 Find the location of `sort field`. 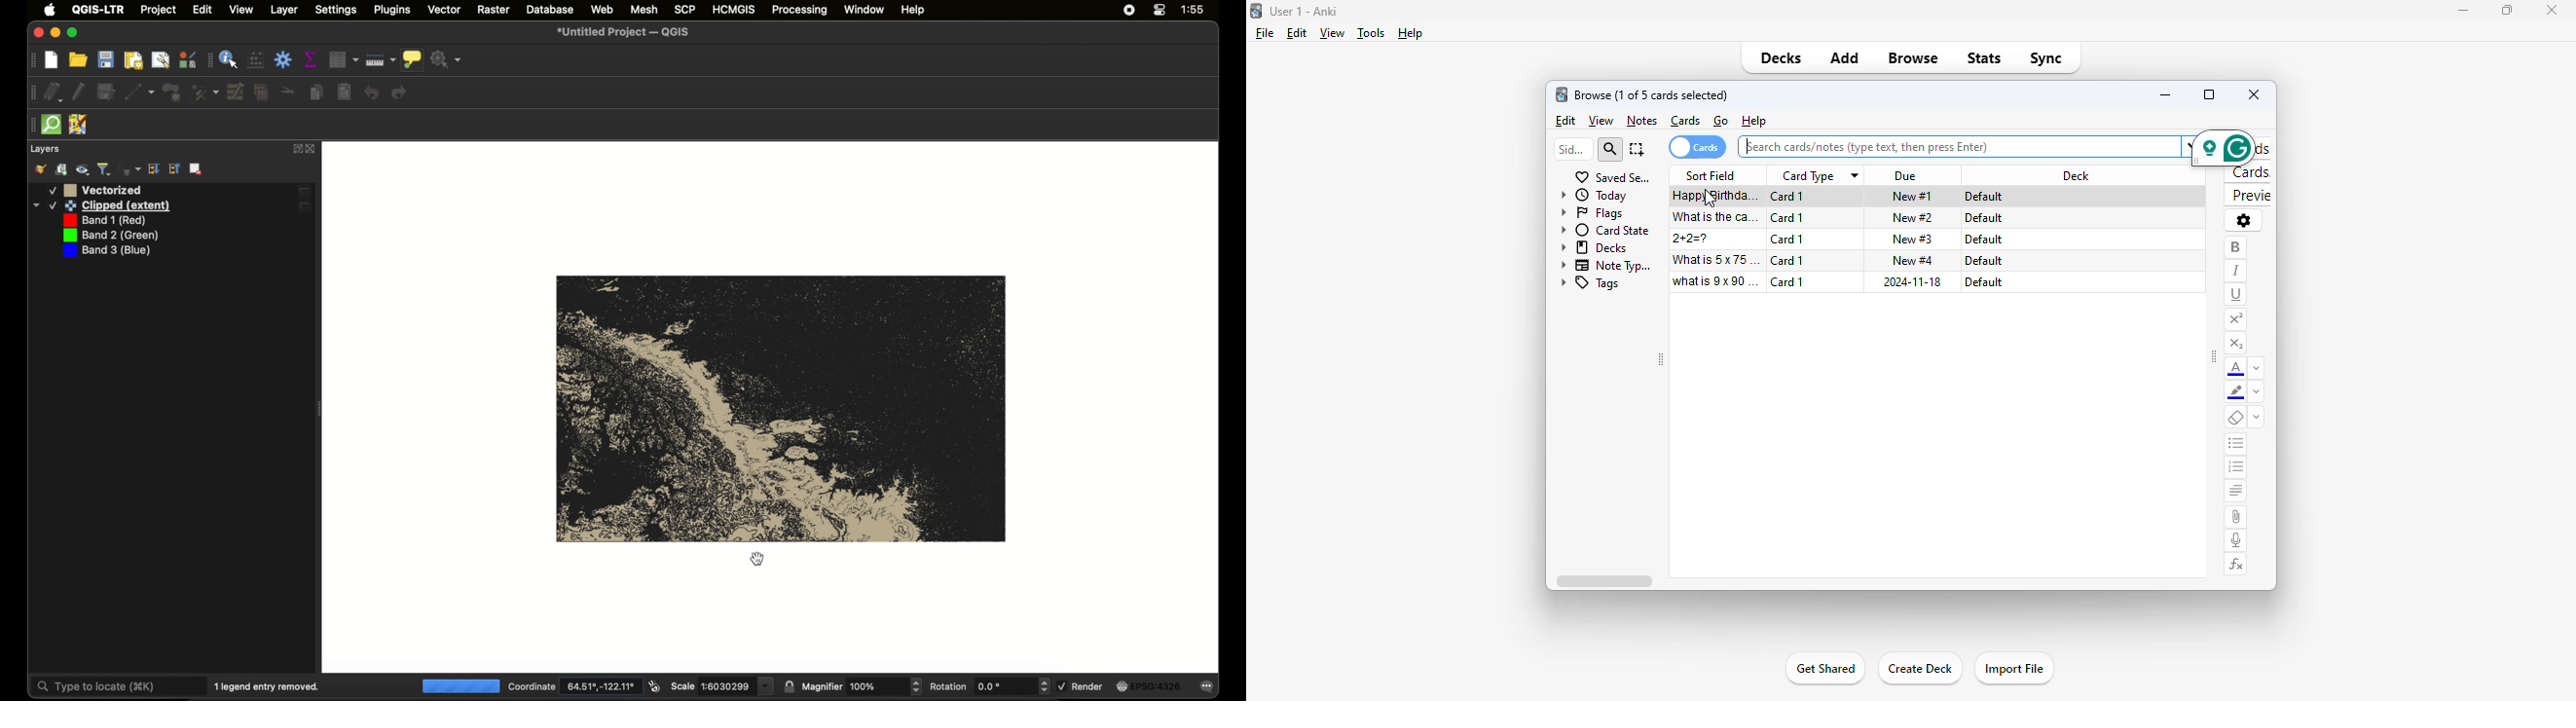

sort field is located at coordinates (1711, 175).